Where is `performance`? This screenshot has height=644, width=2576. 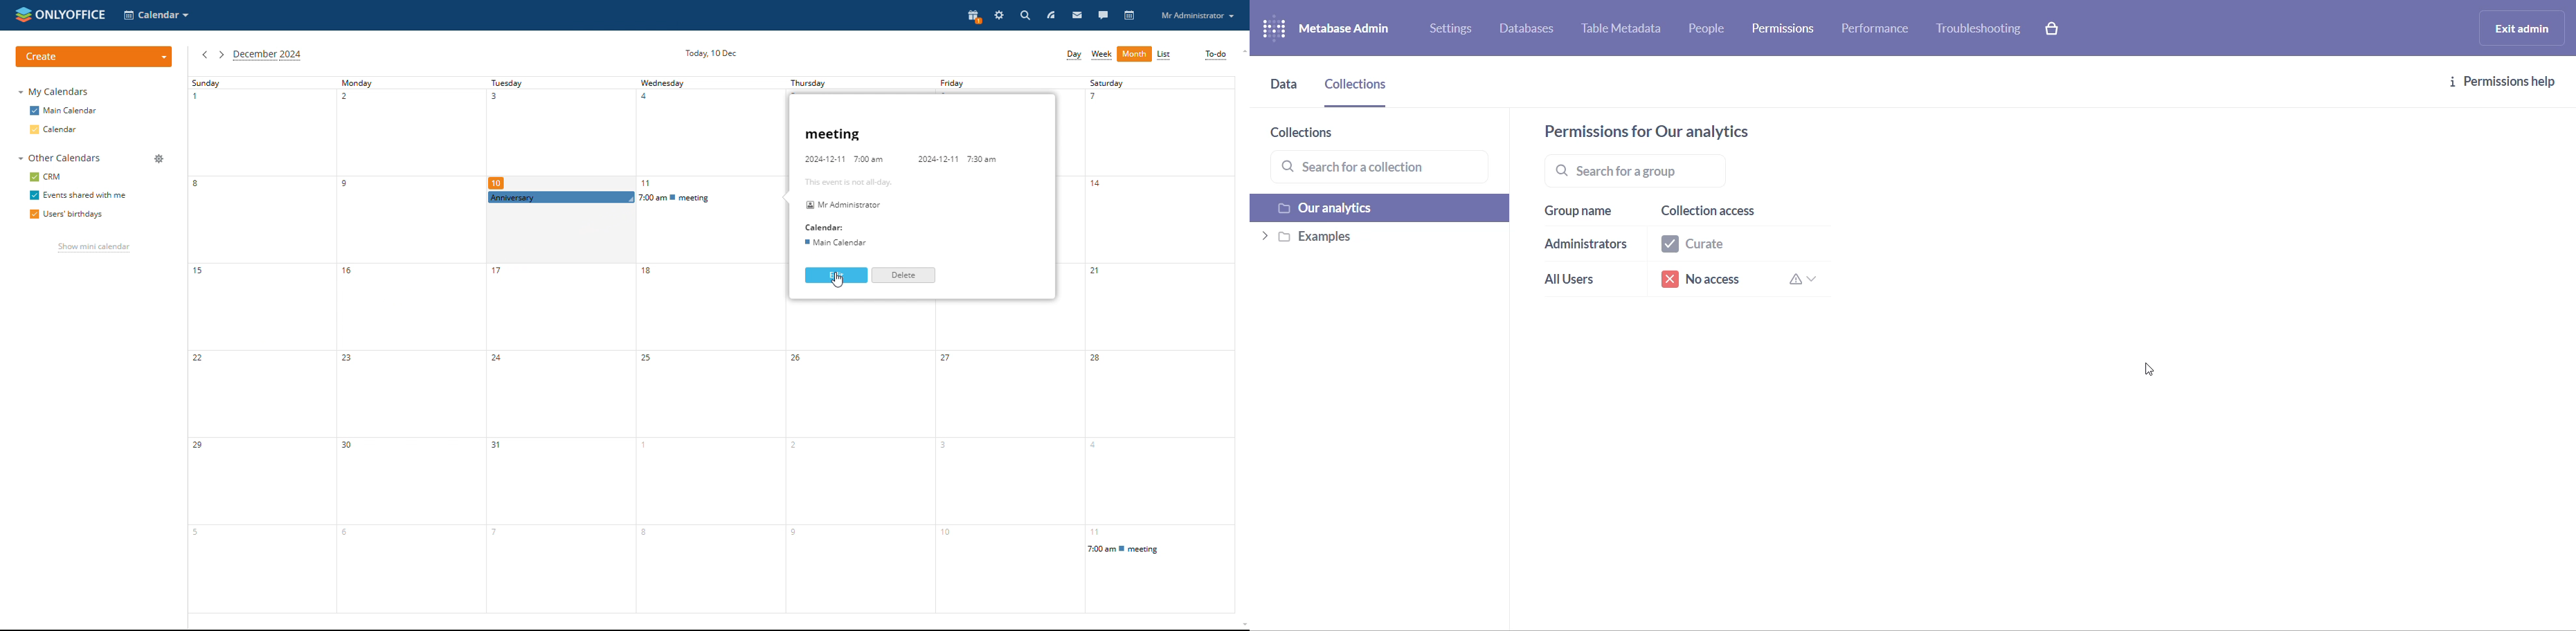 performance is located at coordinates (1877, 32).